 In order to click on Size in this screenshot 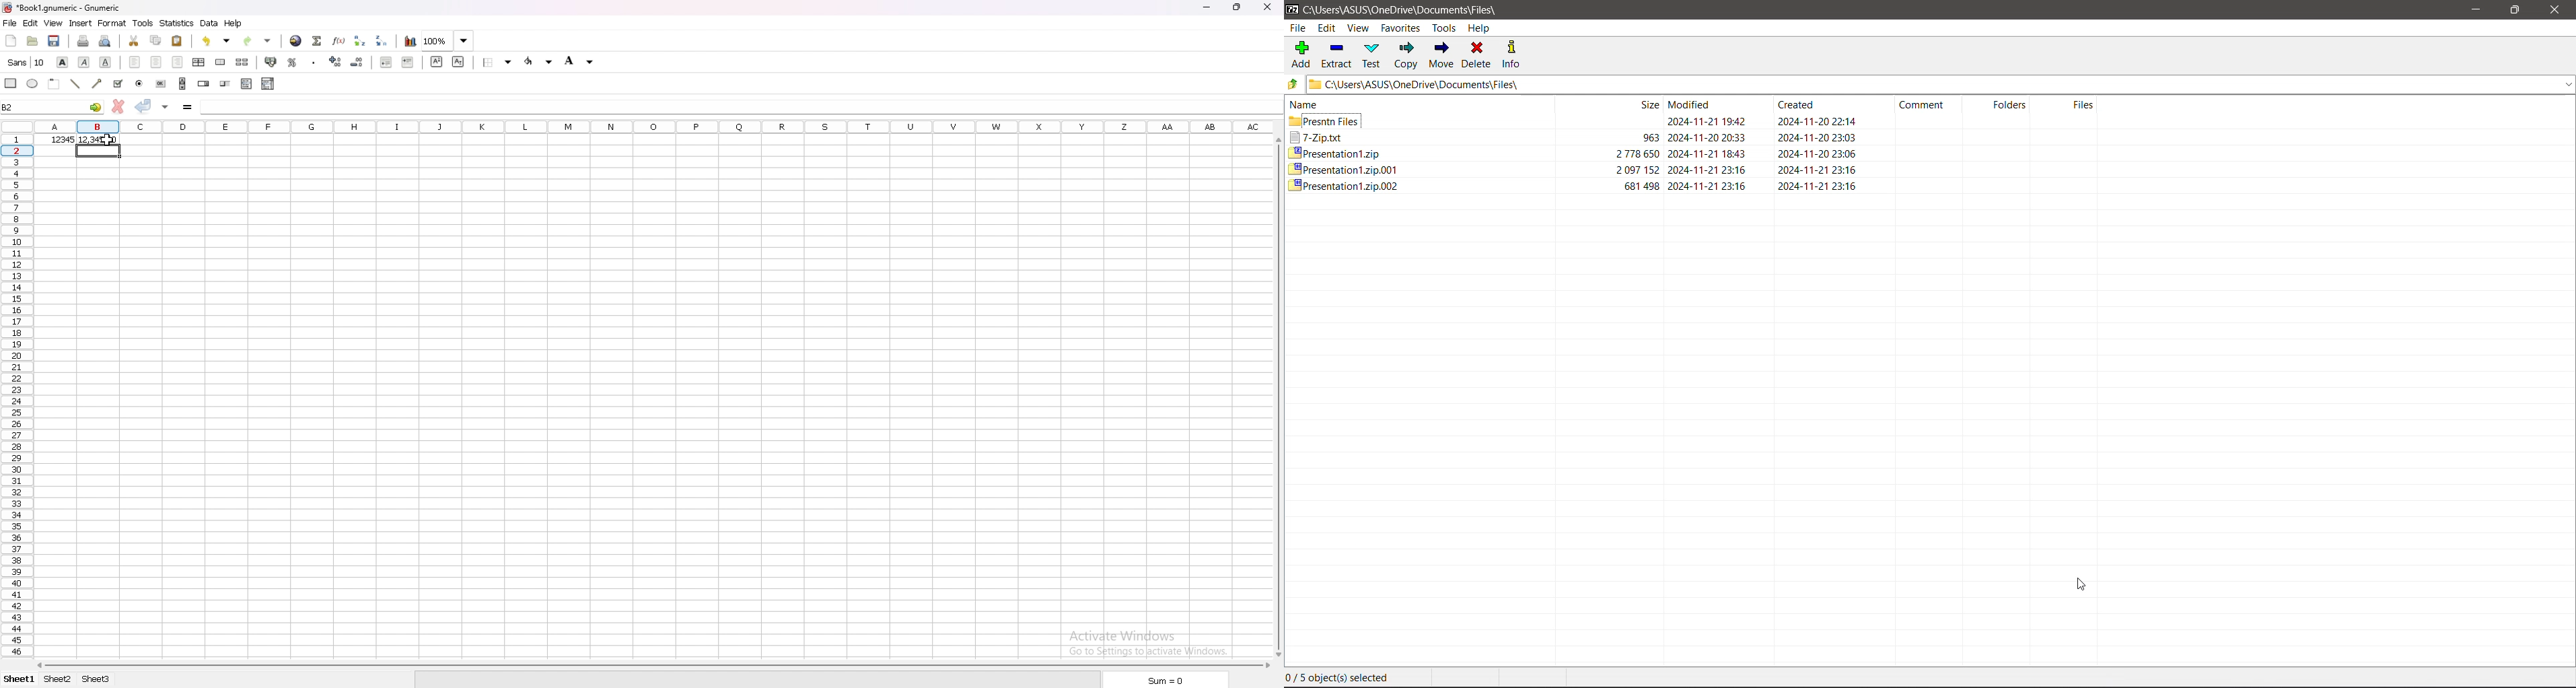, I will do `click(1638, 105)`.